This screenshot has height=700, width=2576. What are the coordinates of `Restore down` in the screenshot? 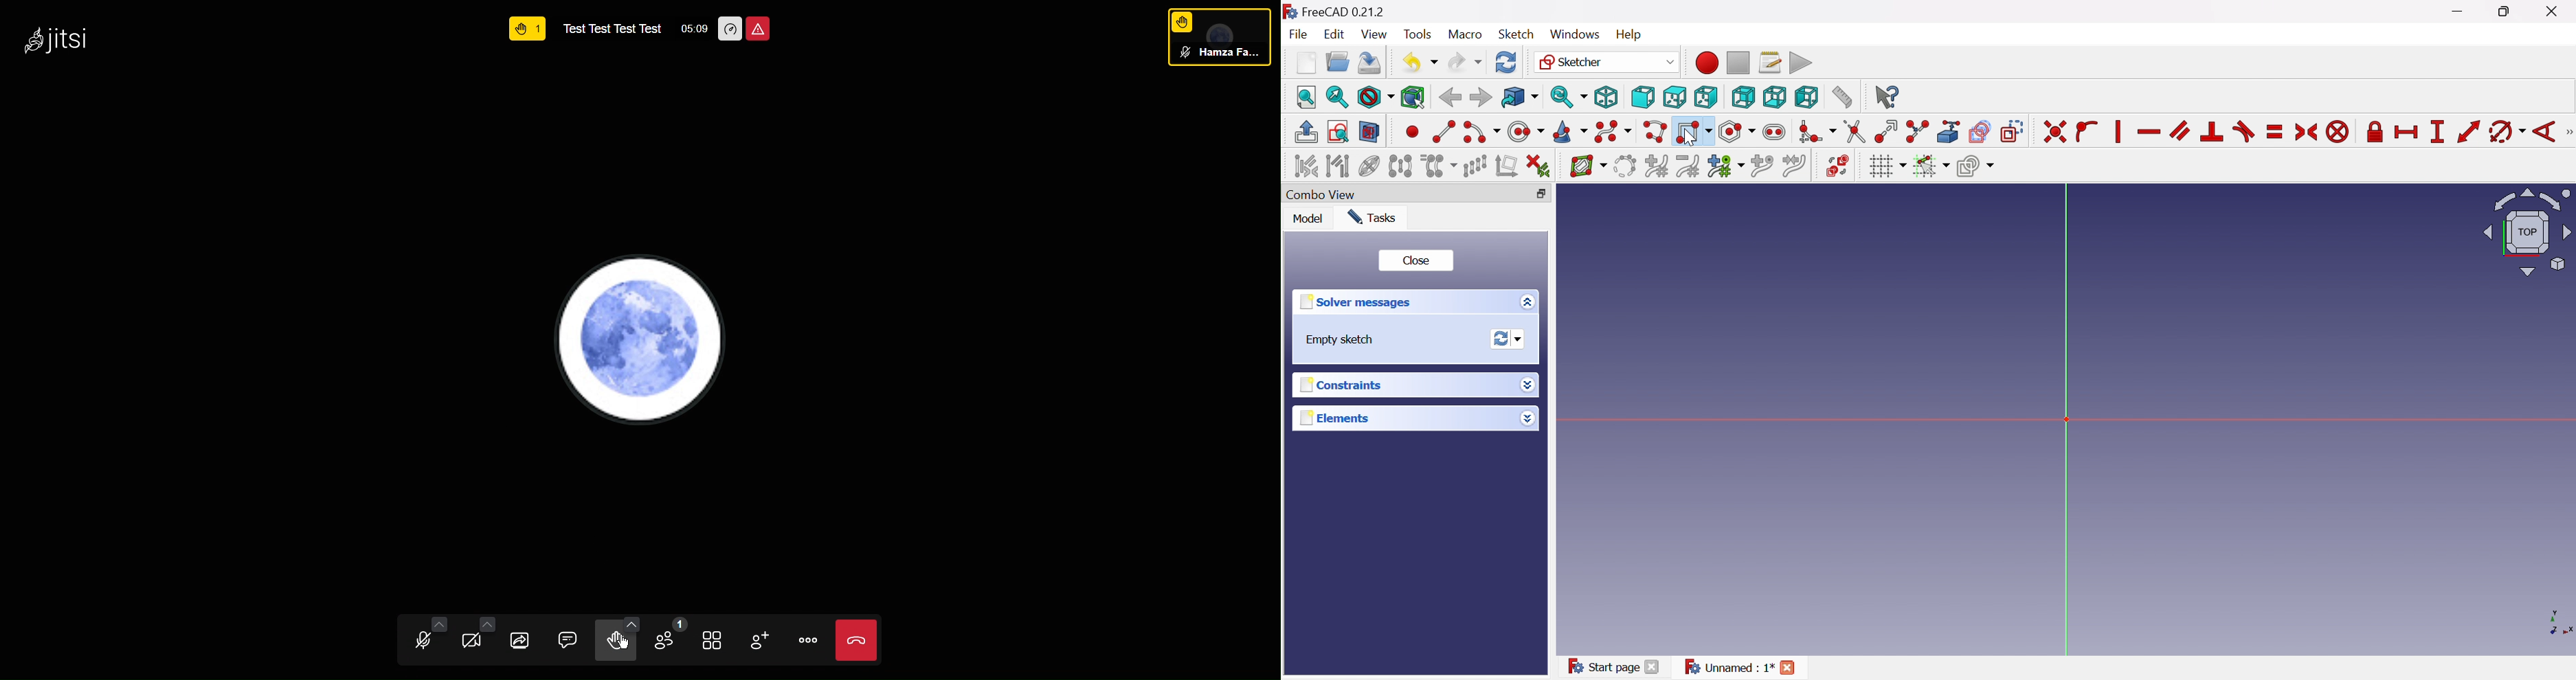 It's located at (1541, 194).